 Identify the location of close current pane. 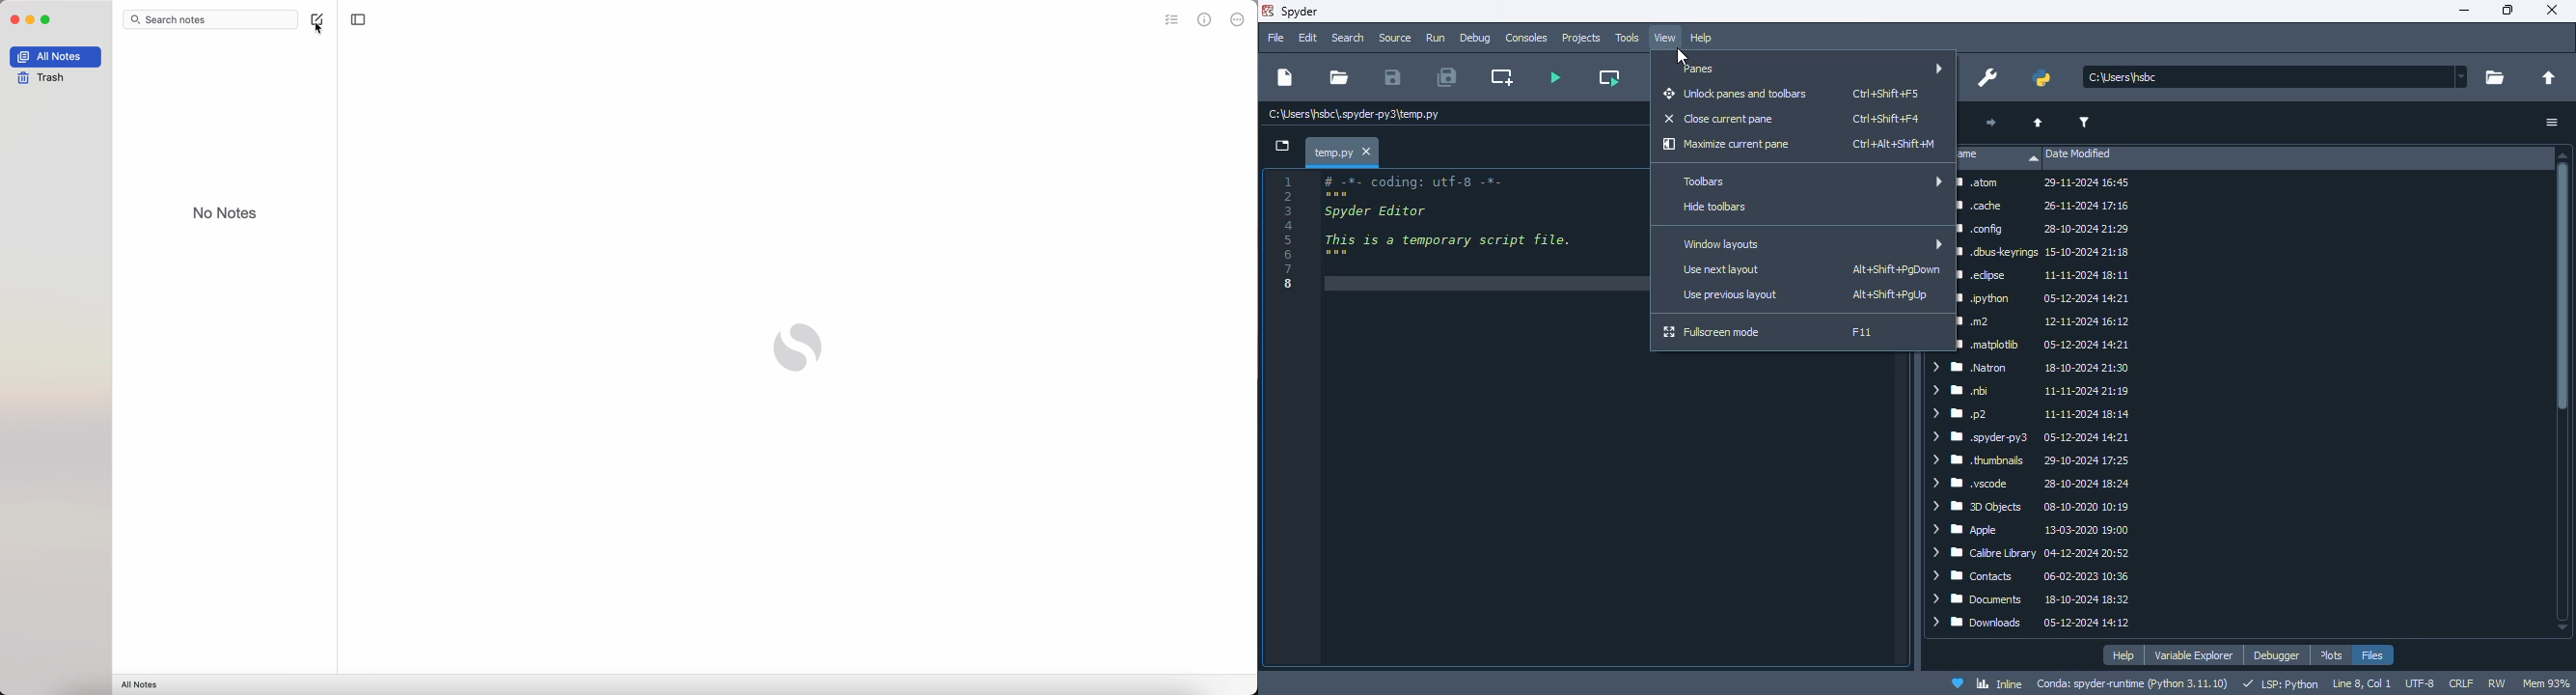
(1718, 118).